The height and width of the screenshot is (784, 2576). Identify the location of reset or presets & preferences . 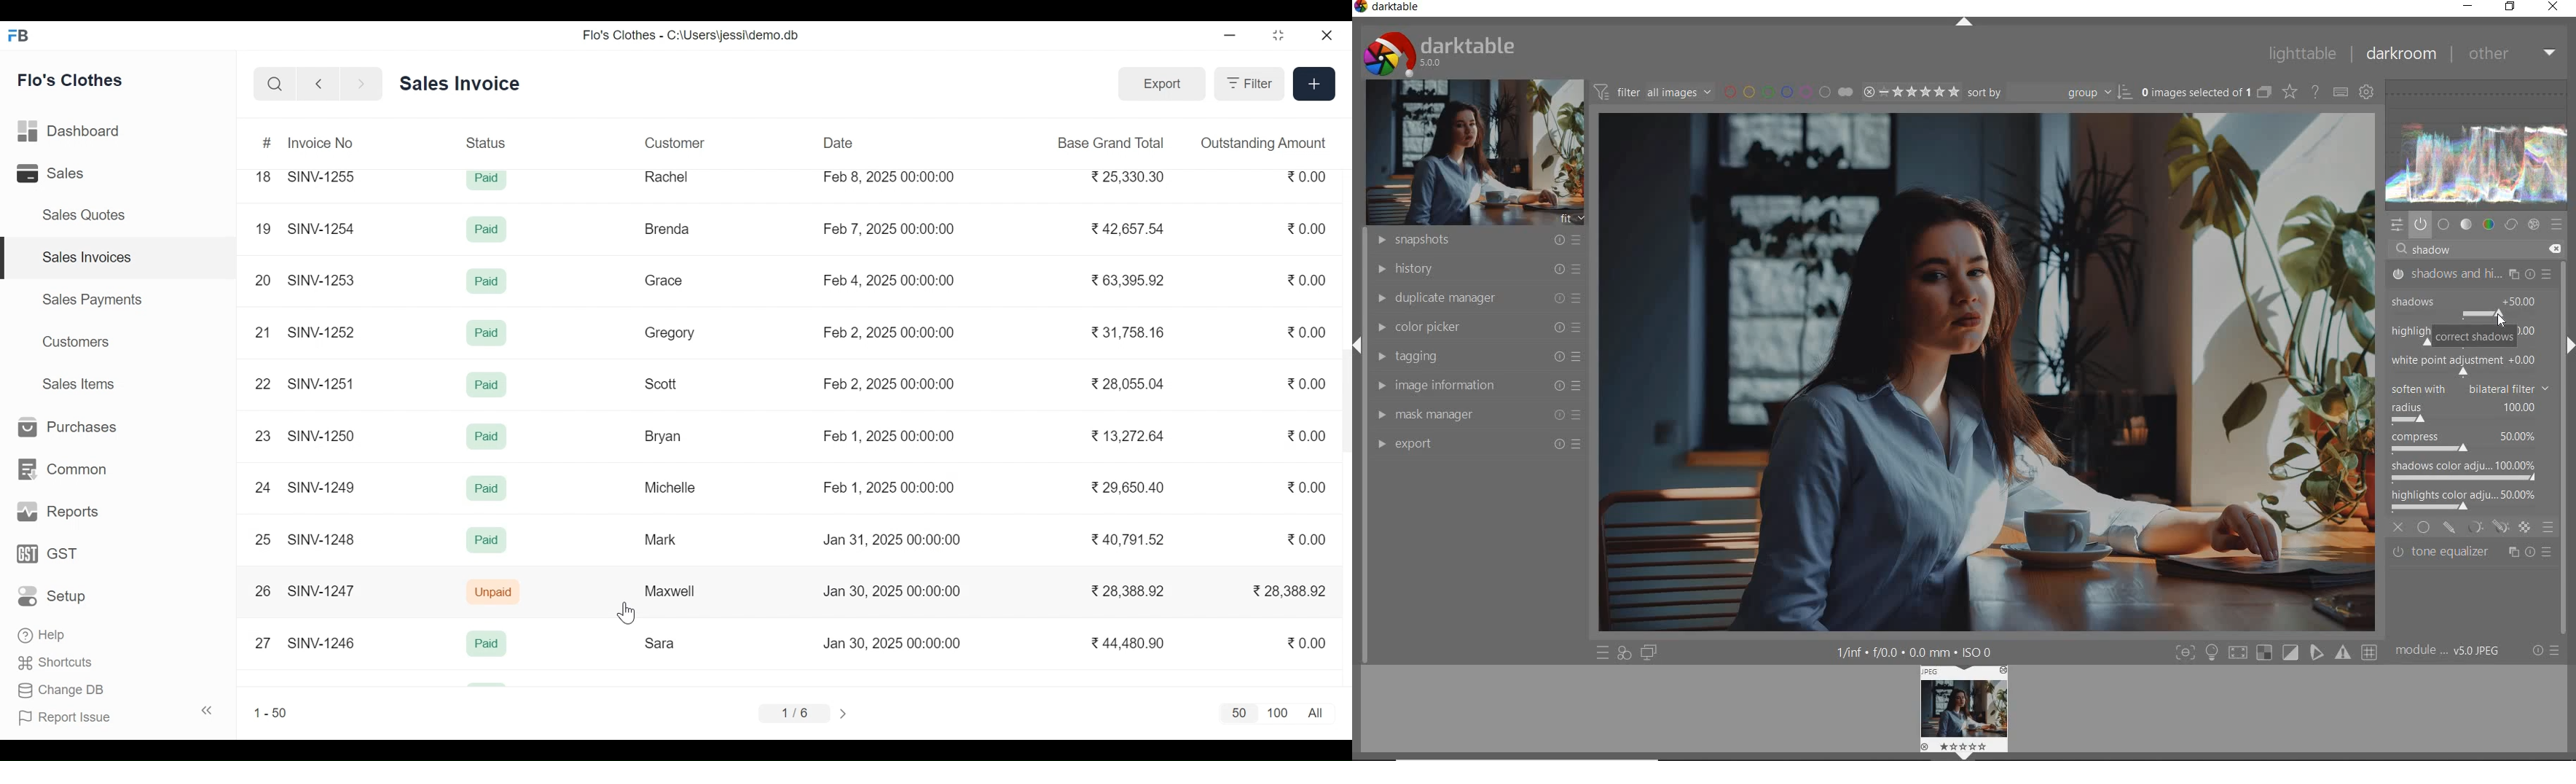
(2545, 650).